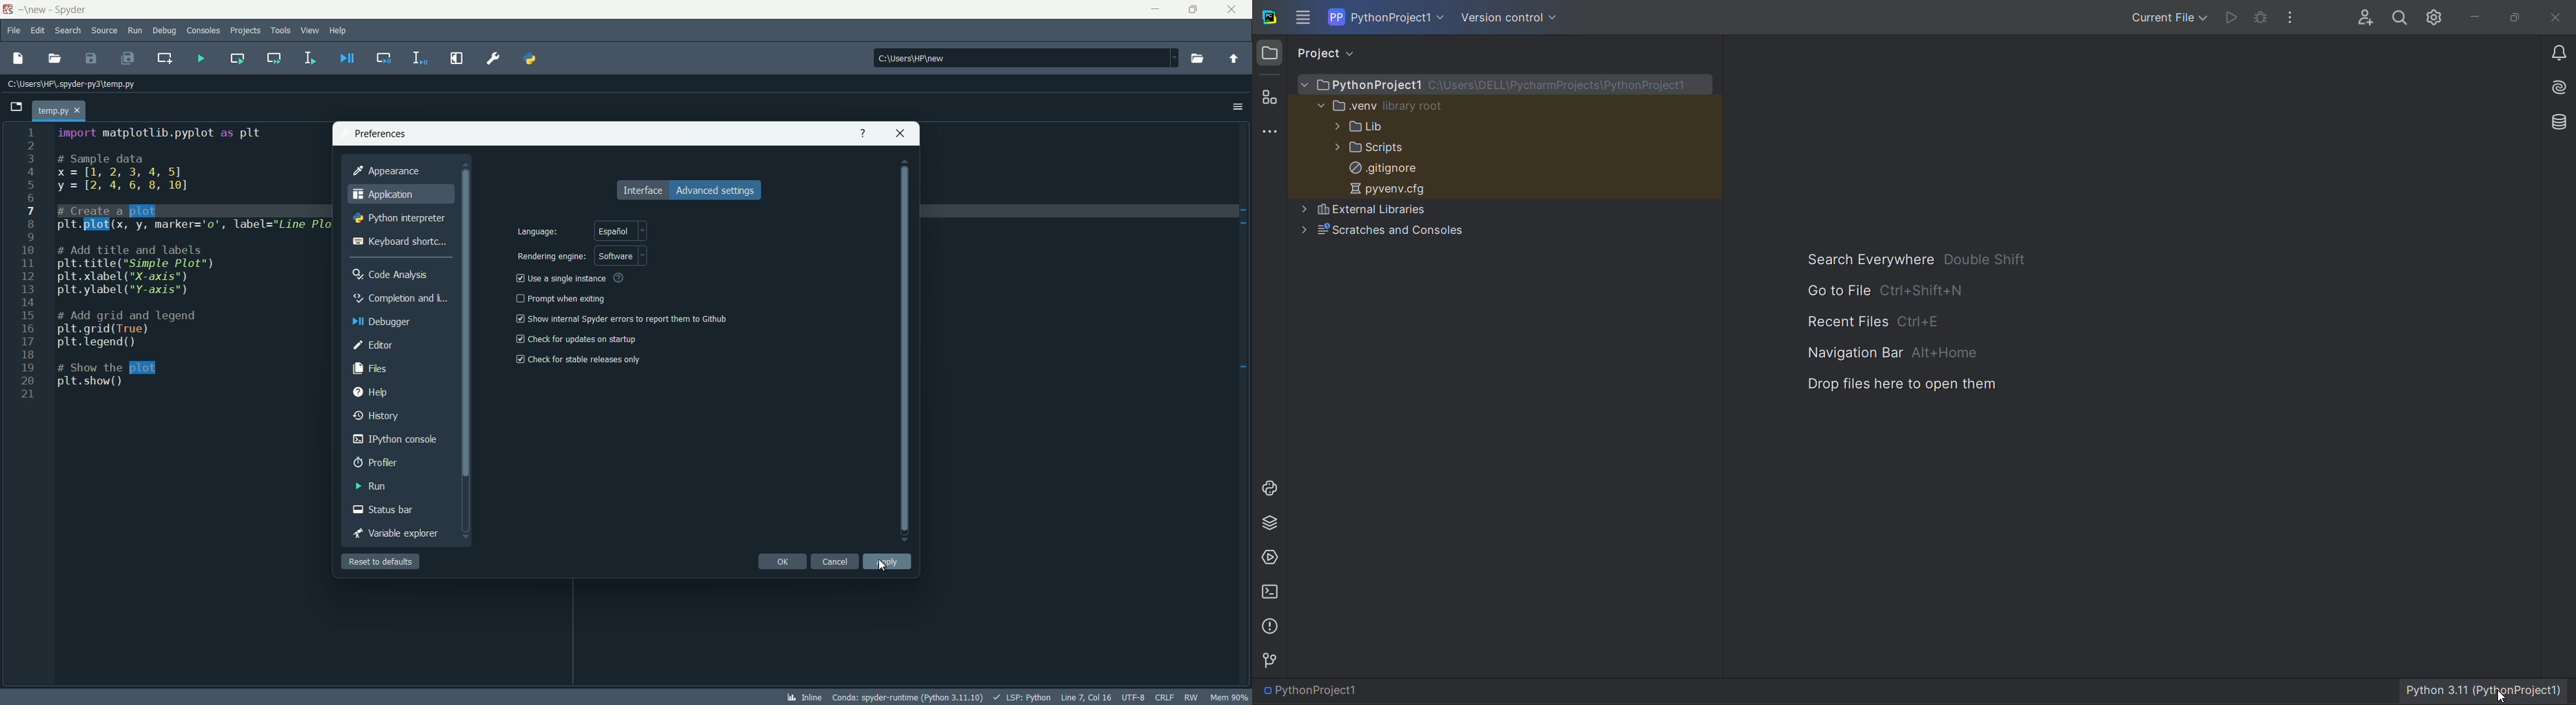 The height and width of the screenshot is (728, 2576). I want to click on history, so click(378, 416).